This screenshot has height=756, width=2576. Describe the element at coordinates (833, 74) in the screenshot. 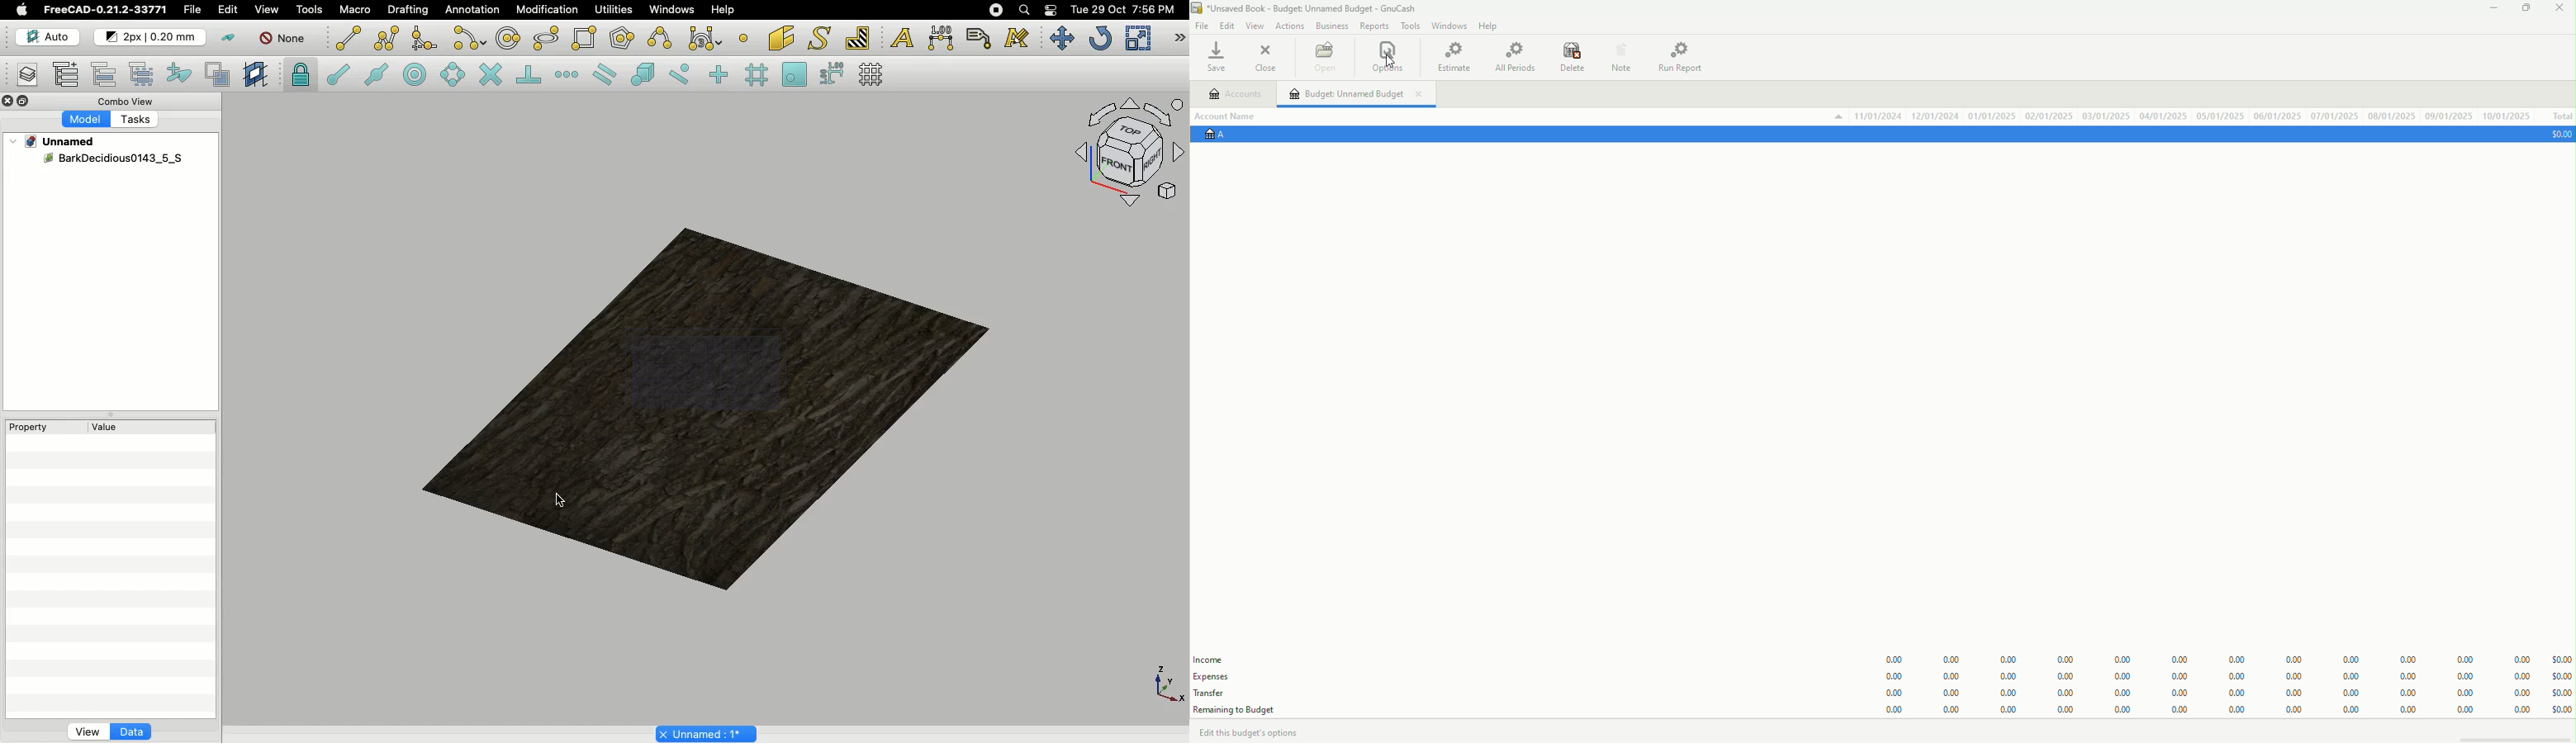

I see `Snap dimensions` at that location.